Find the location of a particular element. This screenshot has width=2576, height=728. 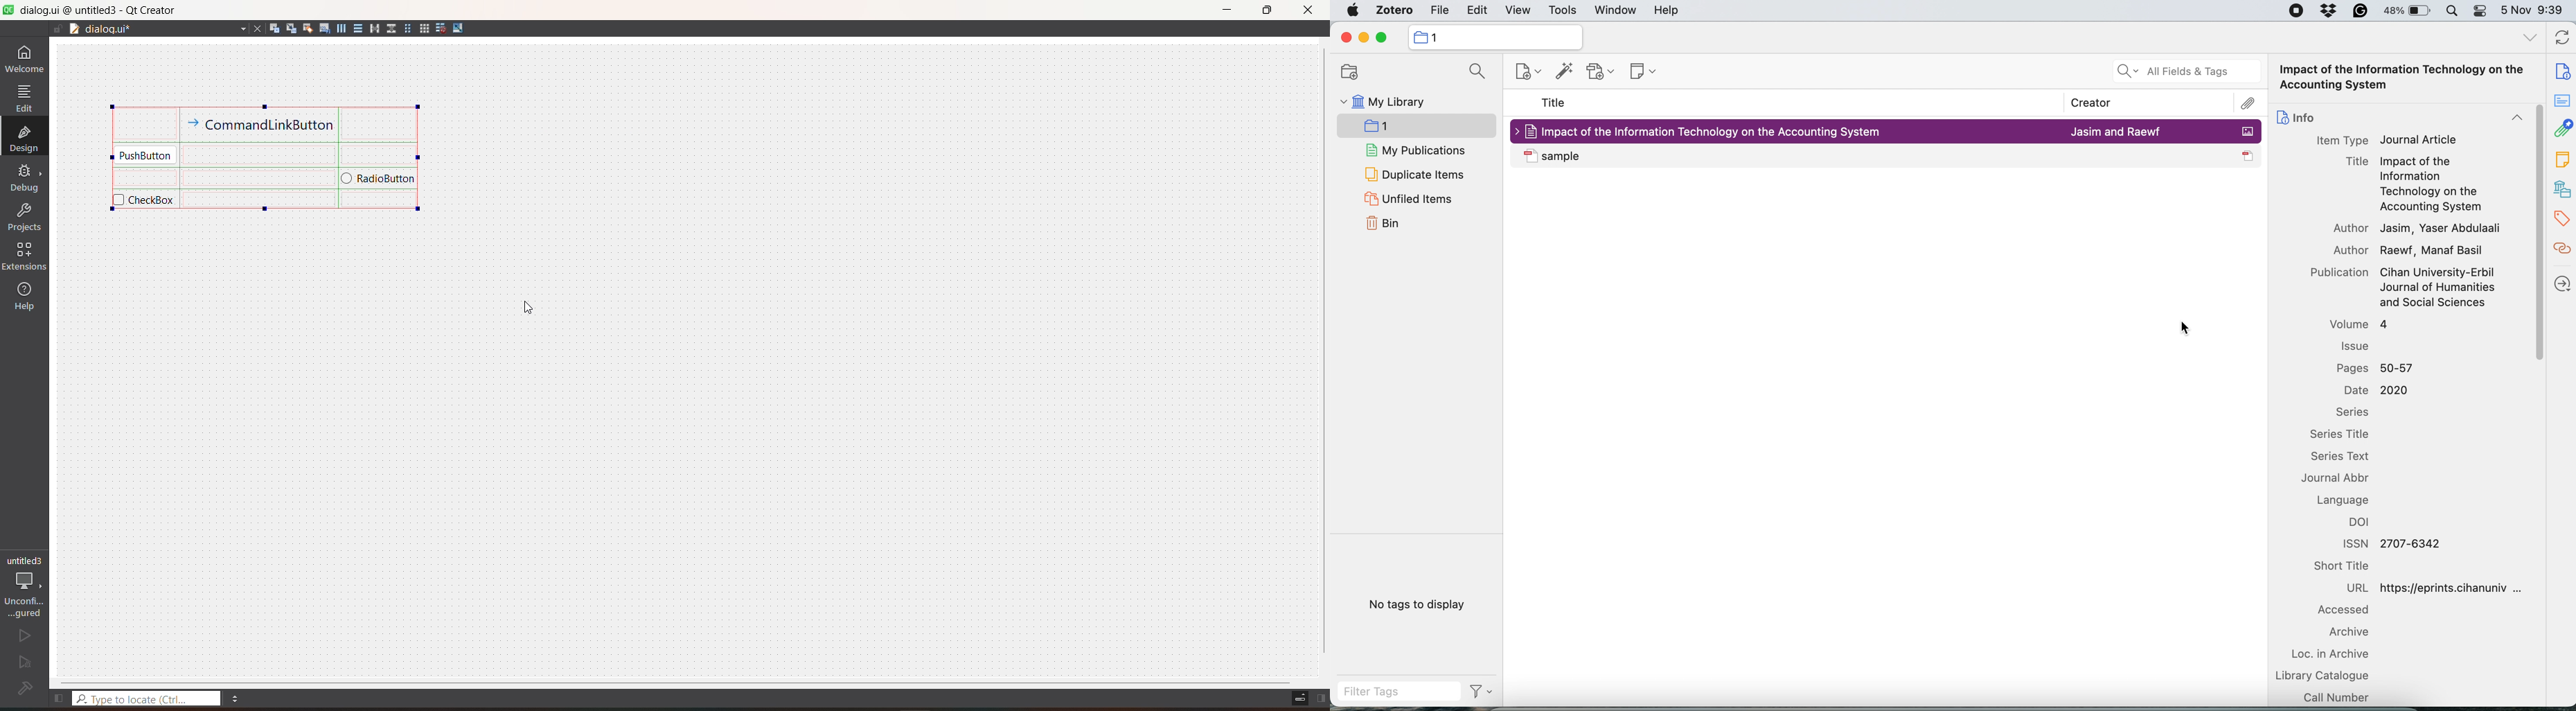

series text is located at coordinates (2341, 457).